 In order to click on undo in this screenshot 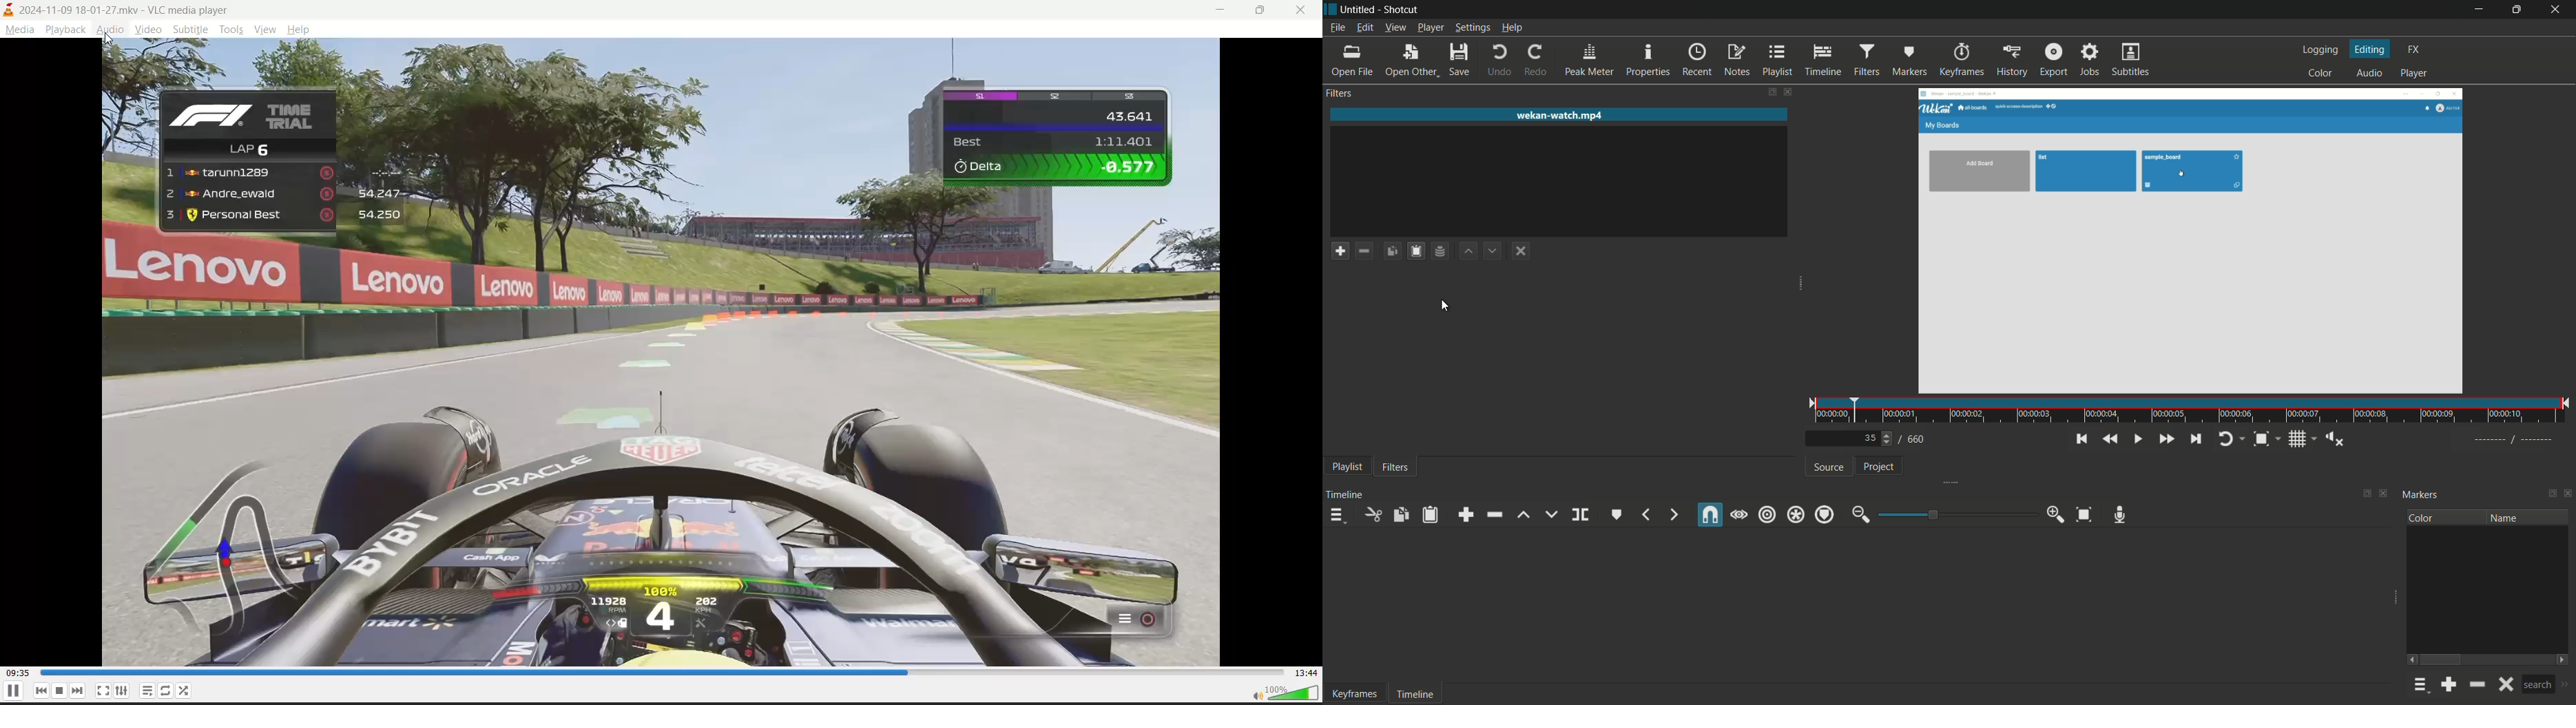, I will do `click(1499, 61)`.